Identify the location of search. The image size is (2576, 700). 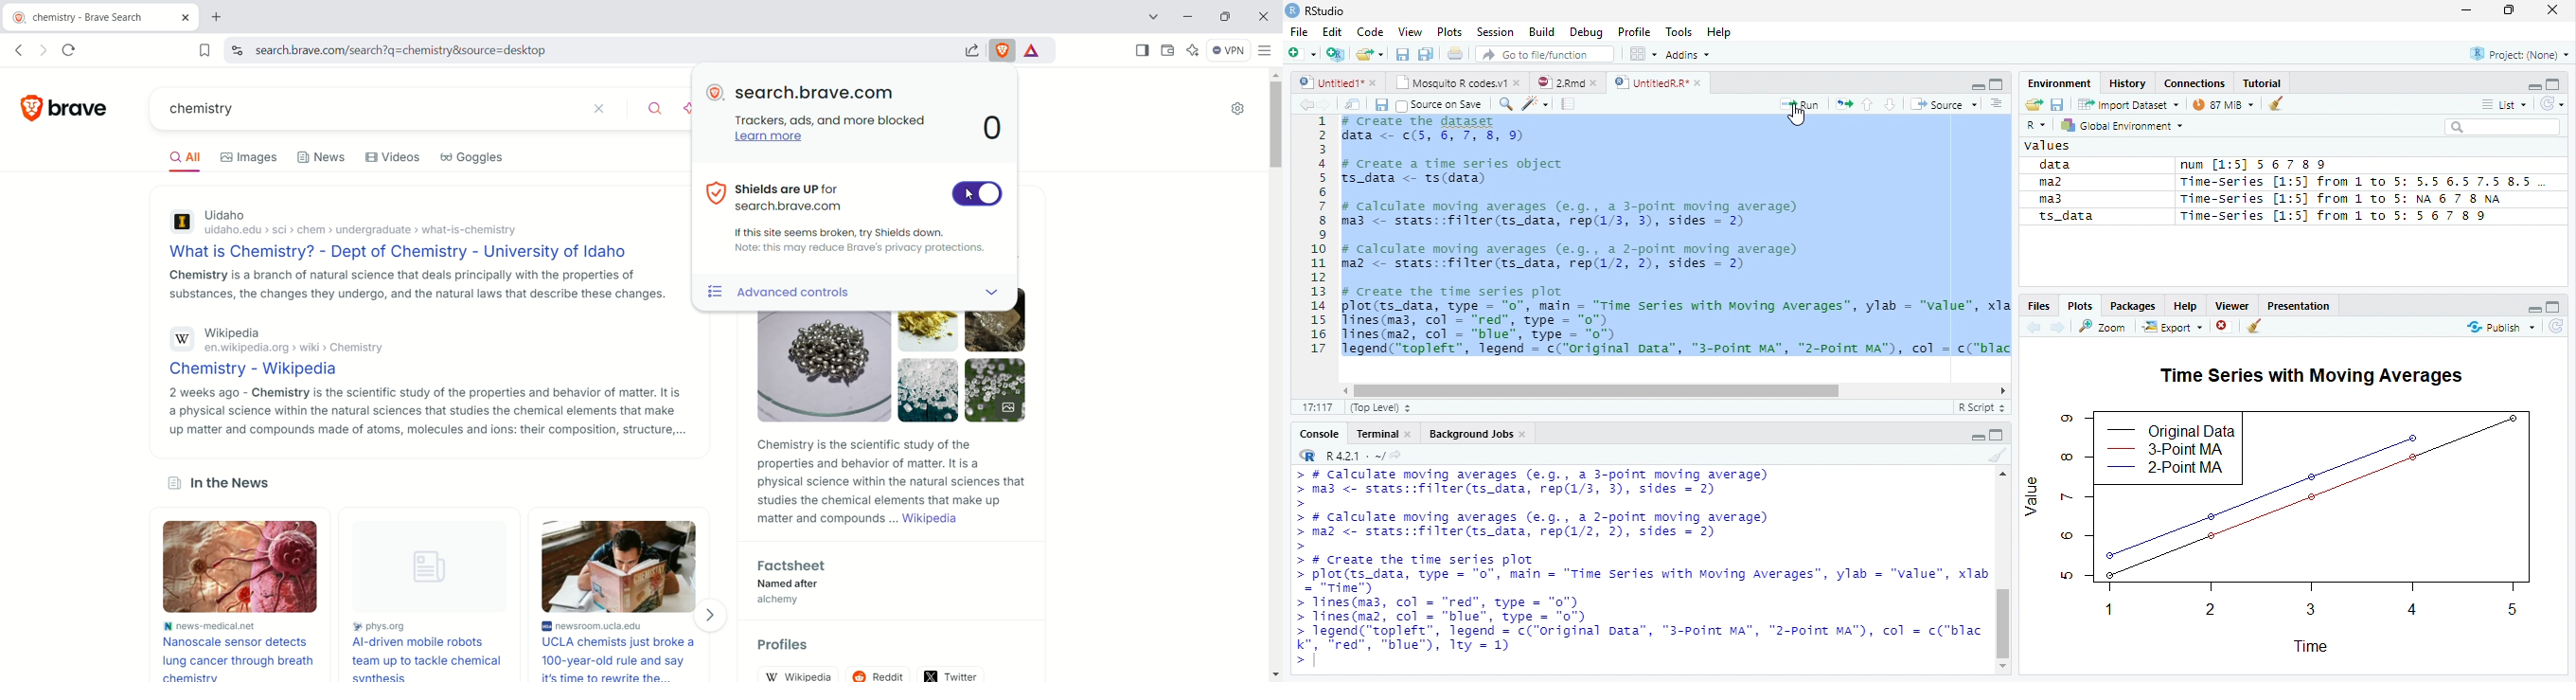
(1503, 104).